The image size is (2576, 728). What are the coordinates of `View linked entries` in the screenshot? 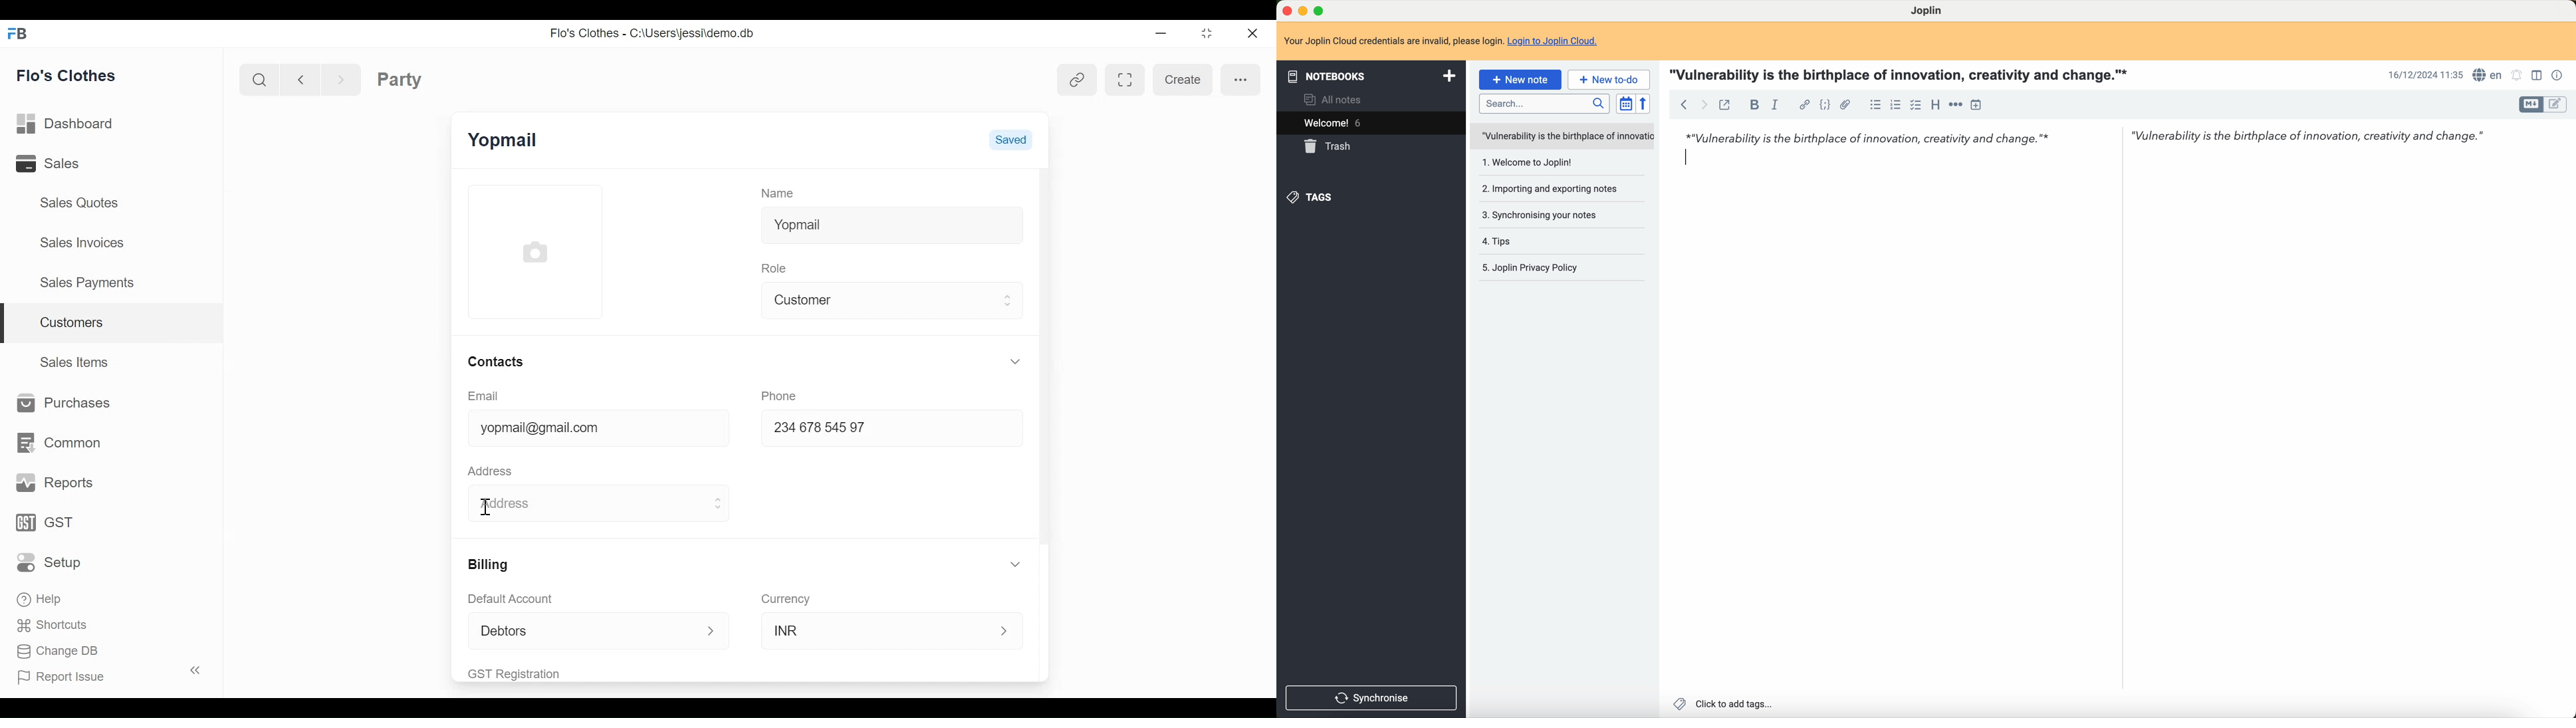 It's located at (1074, 80).